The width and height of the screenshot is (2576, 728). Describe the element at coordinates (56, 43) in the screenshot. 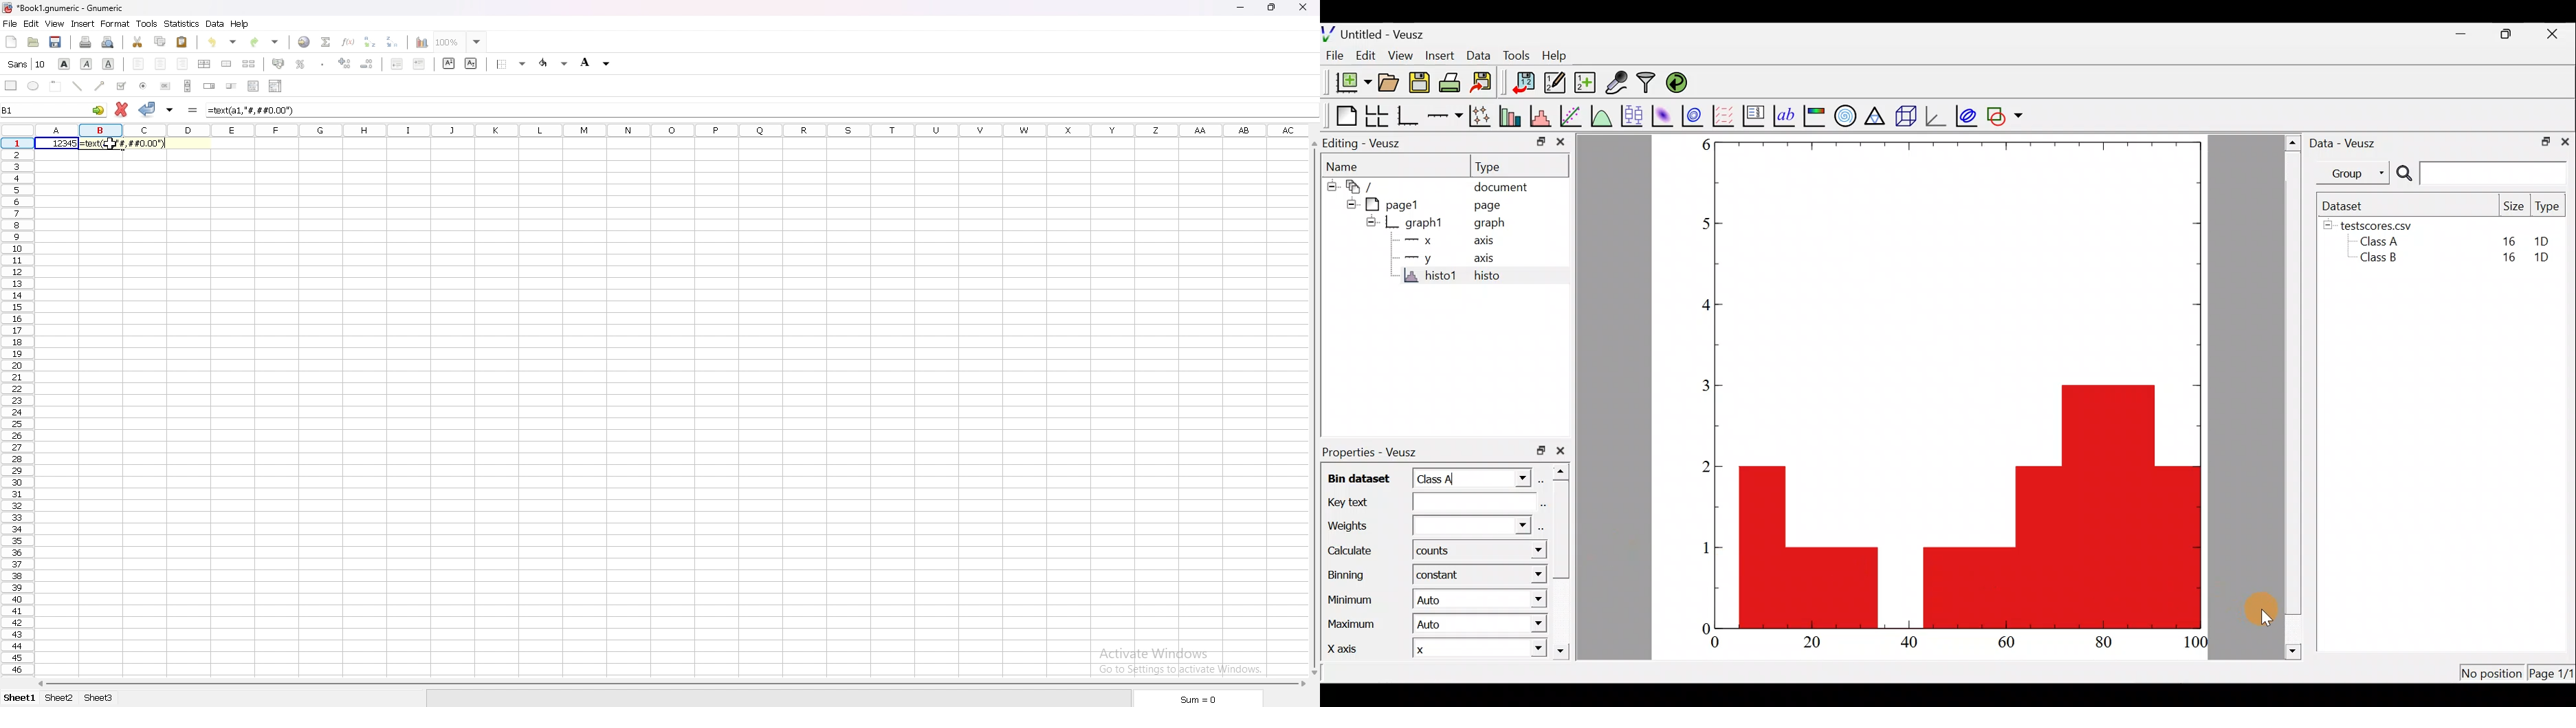

I see `save` at that location.